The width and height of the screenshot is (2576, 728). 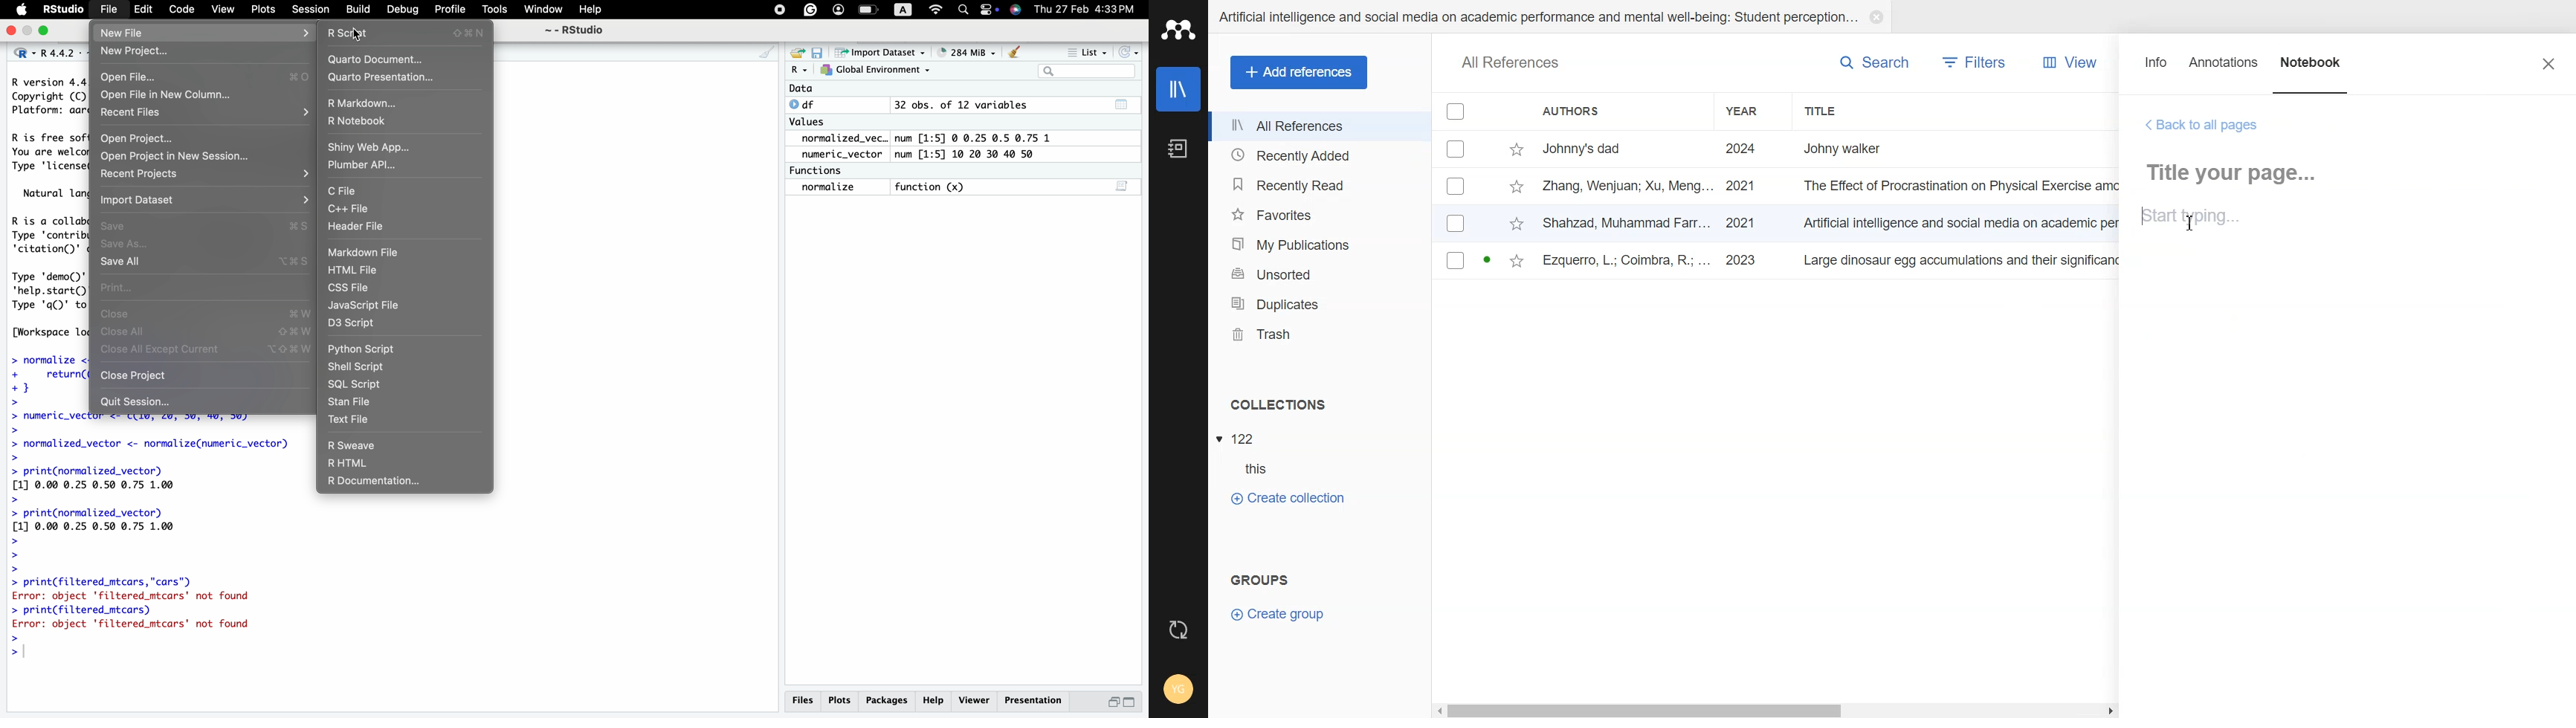 What do you see at coordinates (128, 112) in the screenshot?
I see `Recent Files` at bounding box center [128, 112].